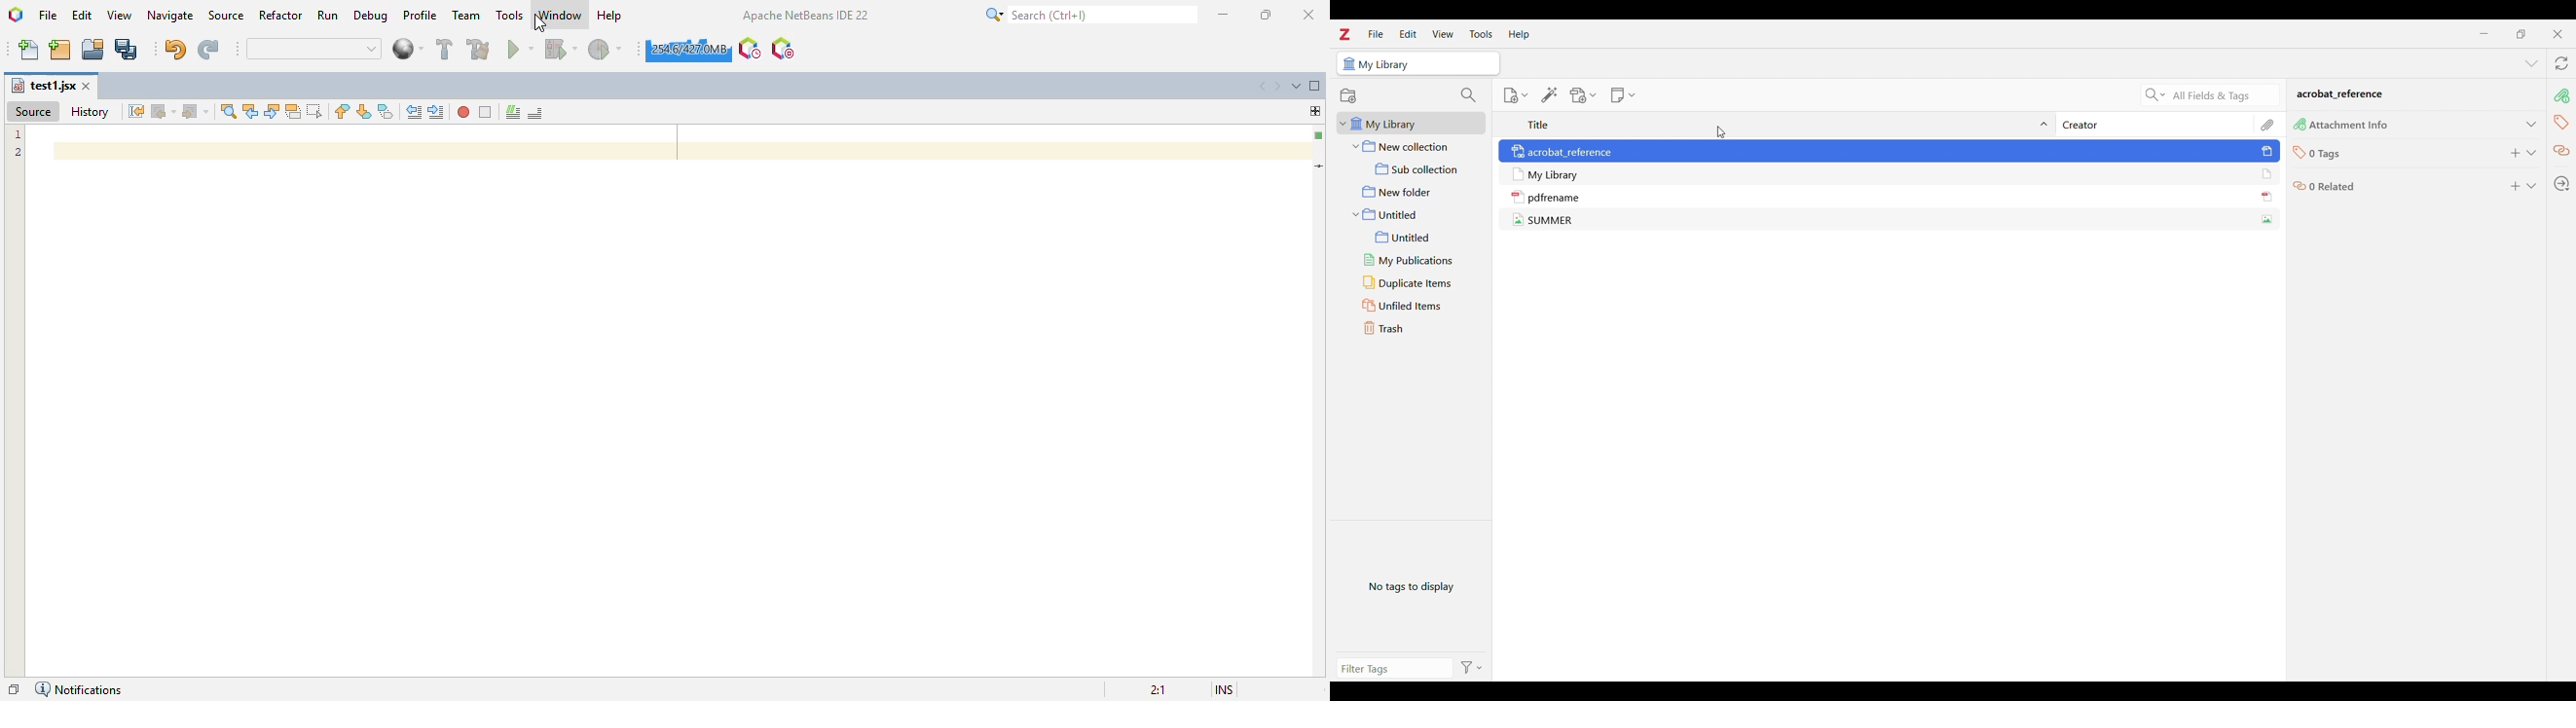  Describe the element at coordinates (1416, 260) in the screenshot. I see `My publications folder` at that location.